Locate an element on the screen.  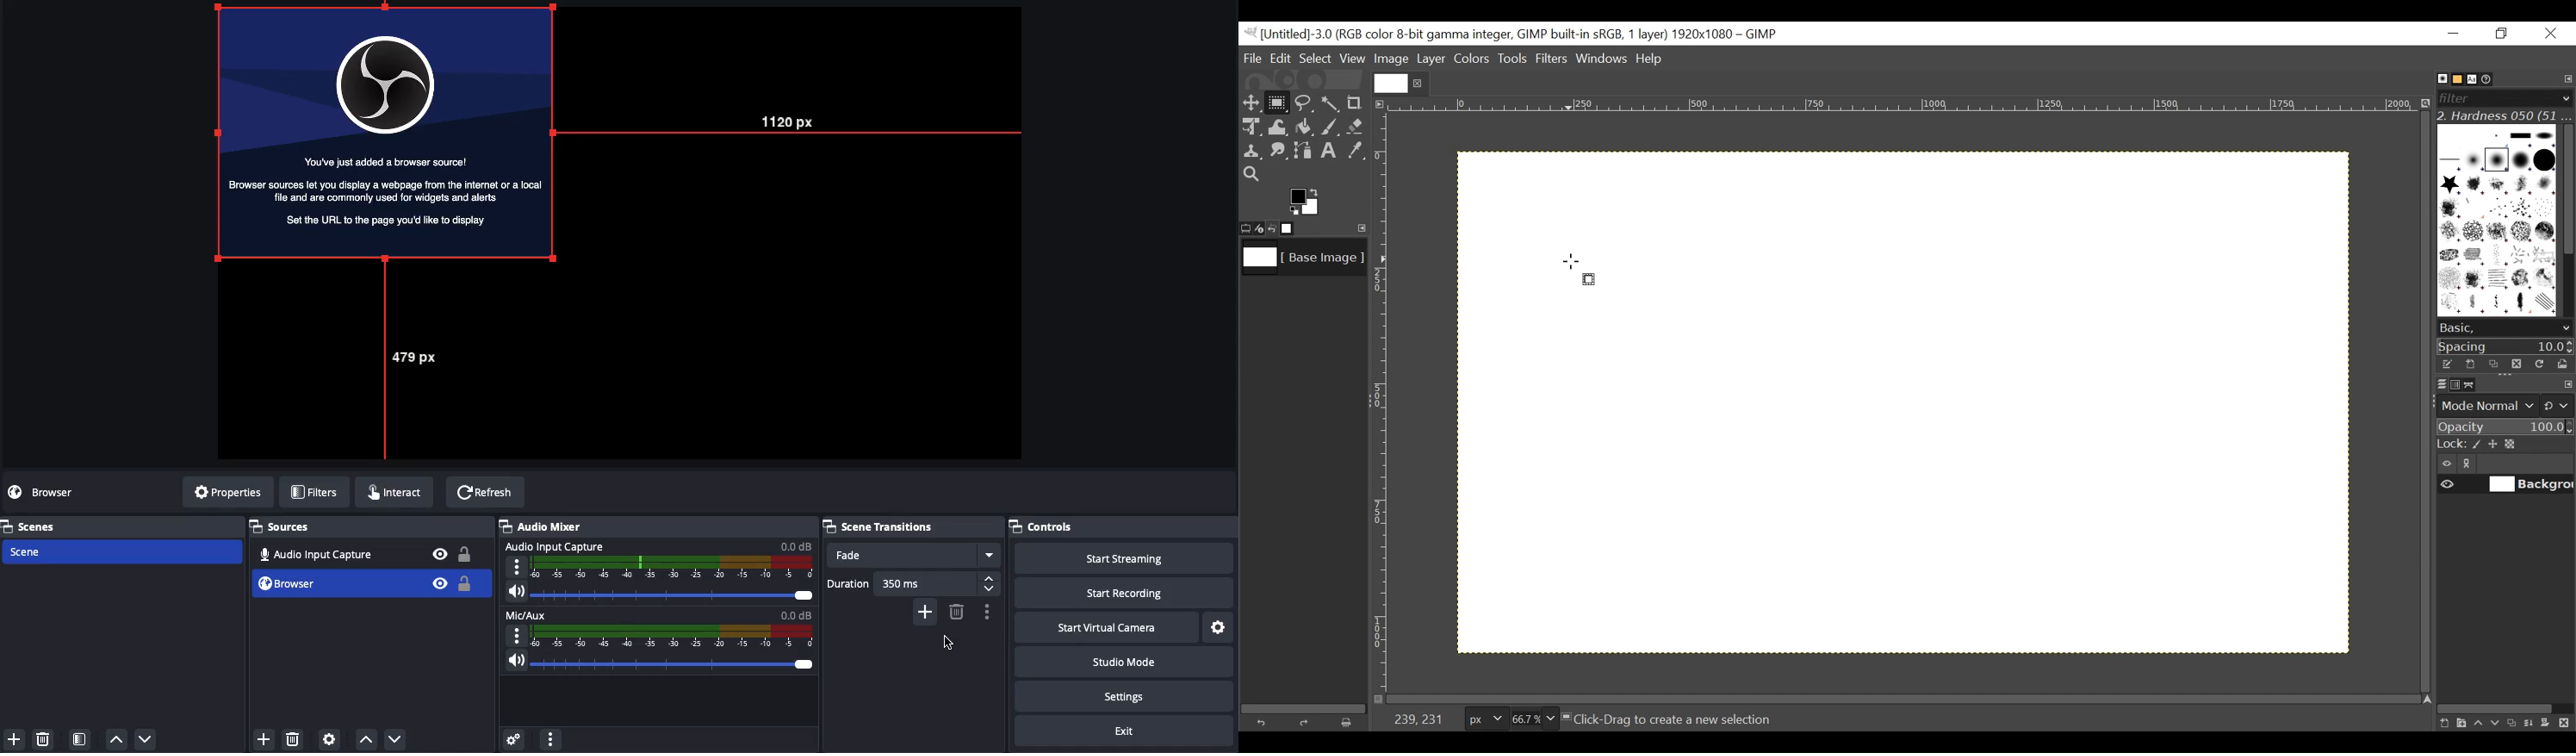
Tools is located at coordinates (1514, 60).